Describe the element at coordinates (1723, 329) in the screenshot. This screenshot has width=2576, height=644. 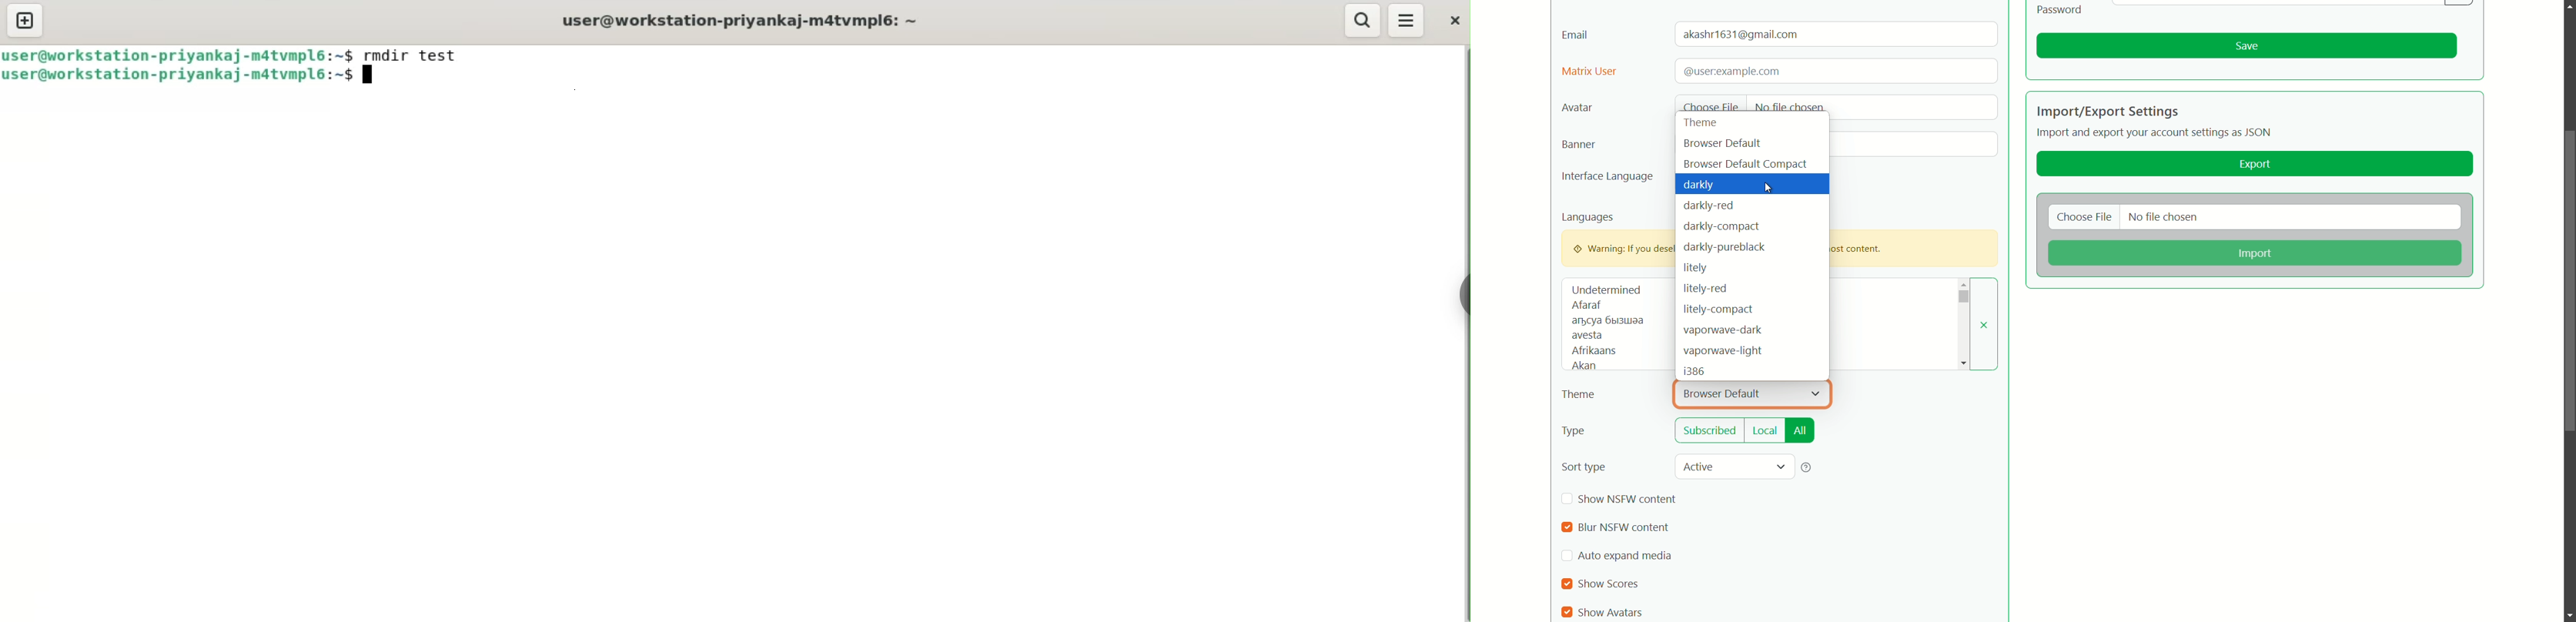
I see `vaporwave dark` at that location.